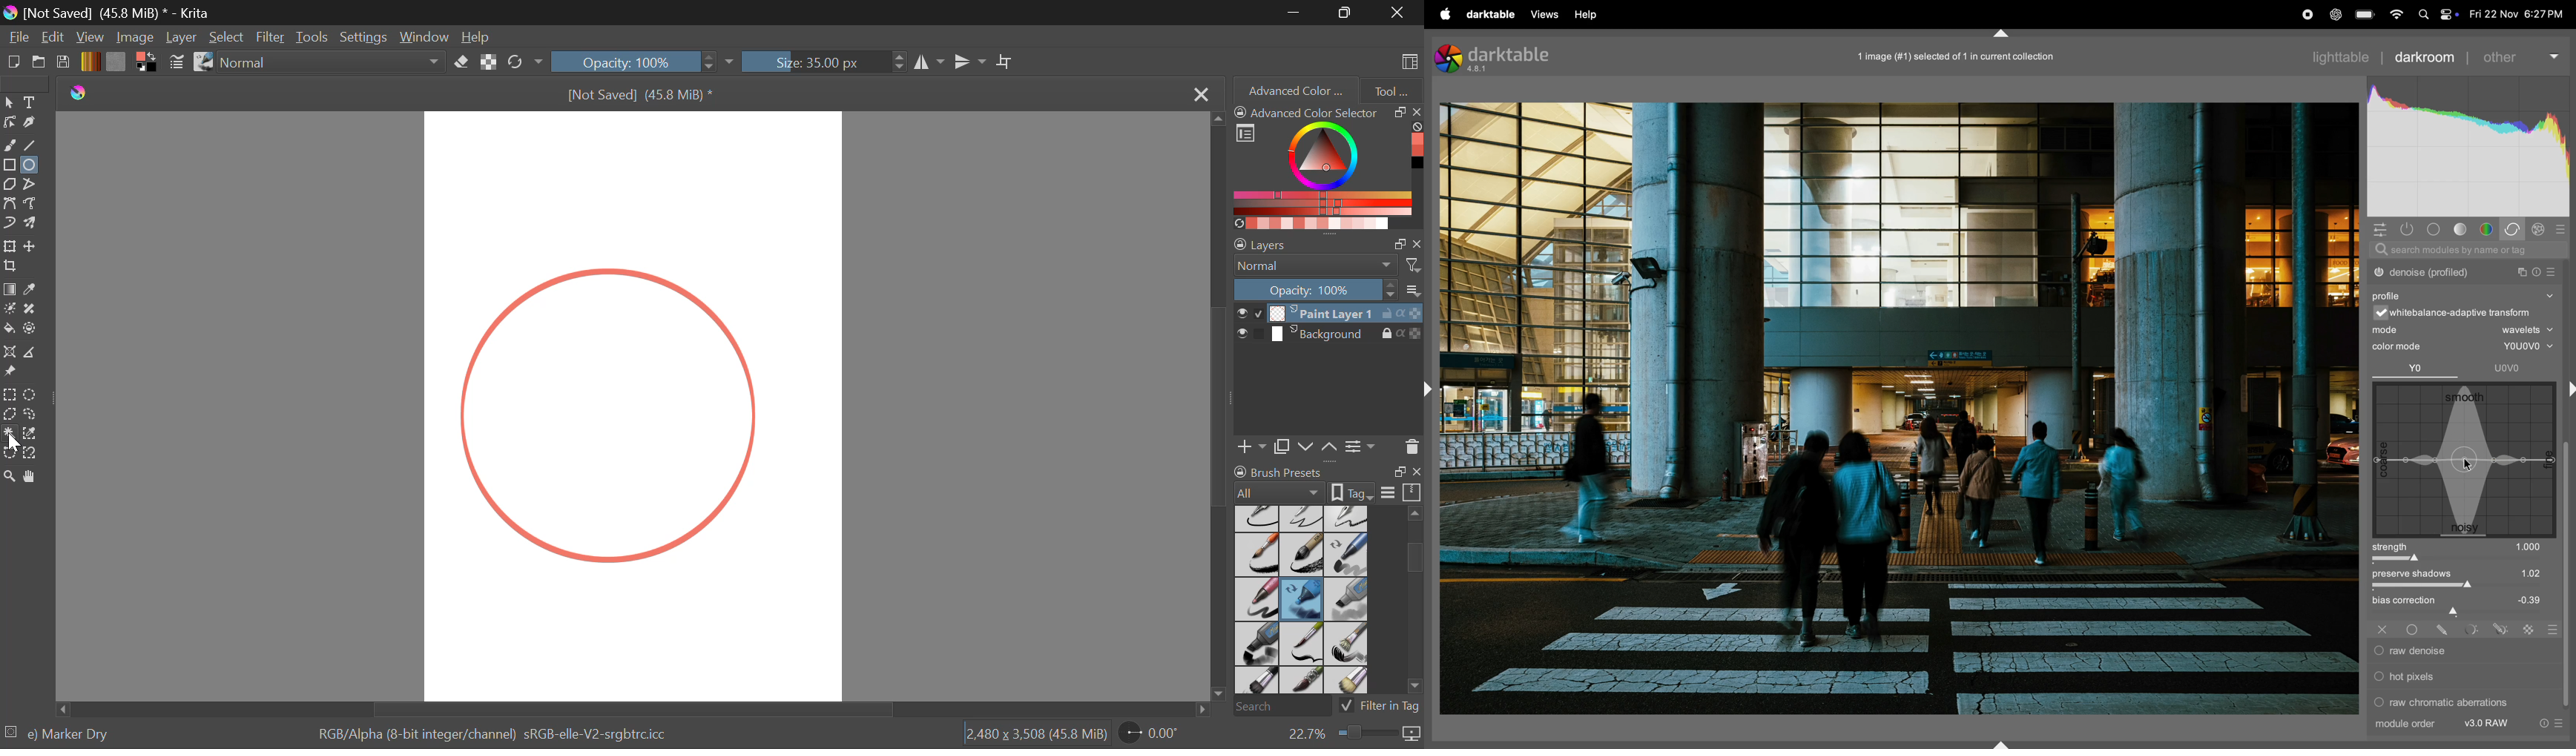 The height and width of the screenshot is (756, 2576). Describe the element at coordinates (32, 354) in the screenshot. I see `Measure Images` at that location.